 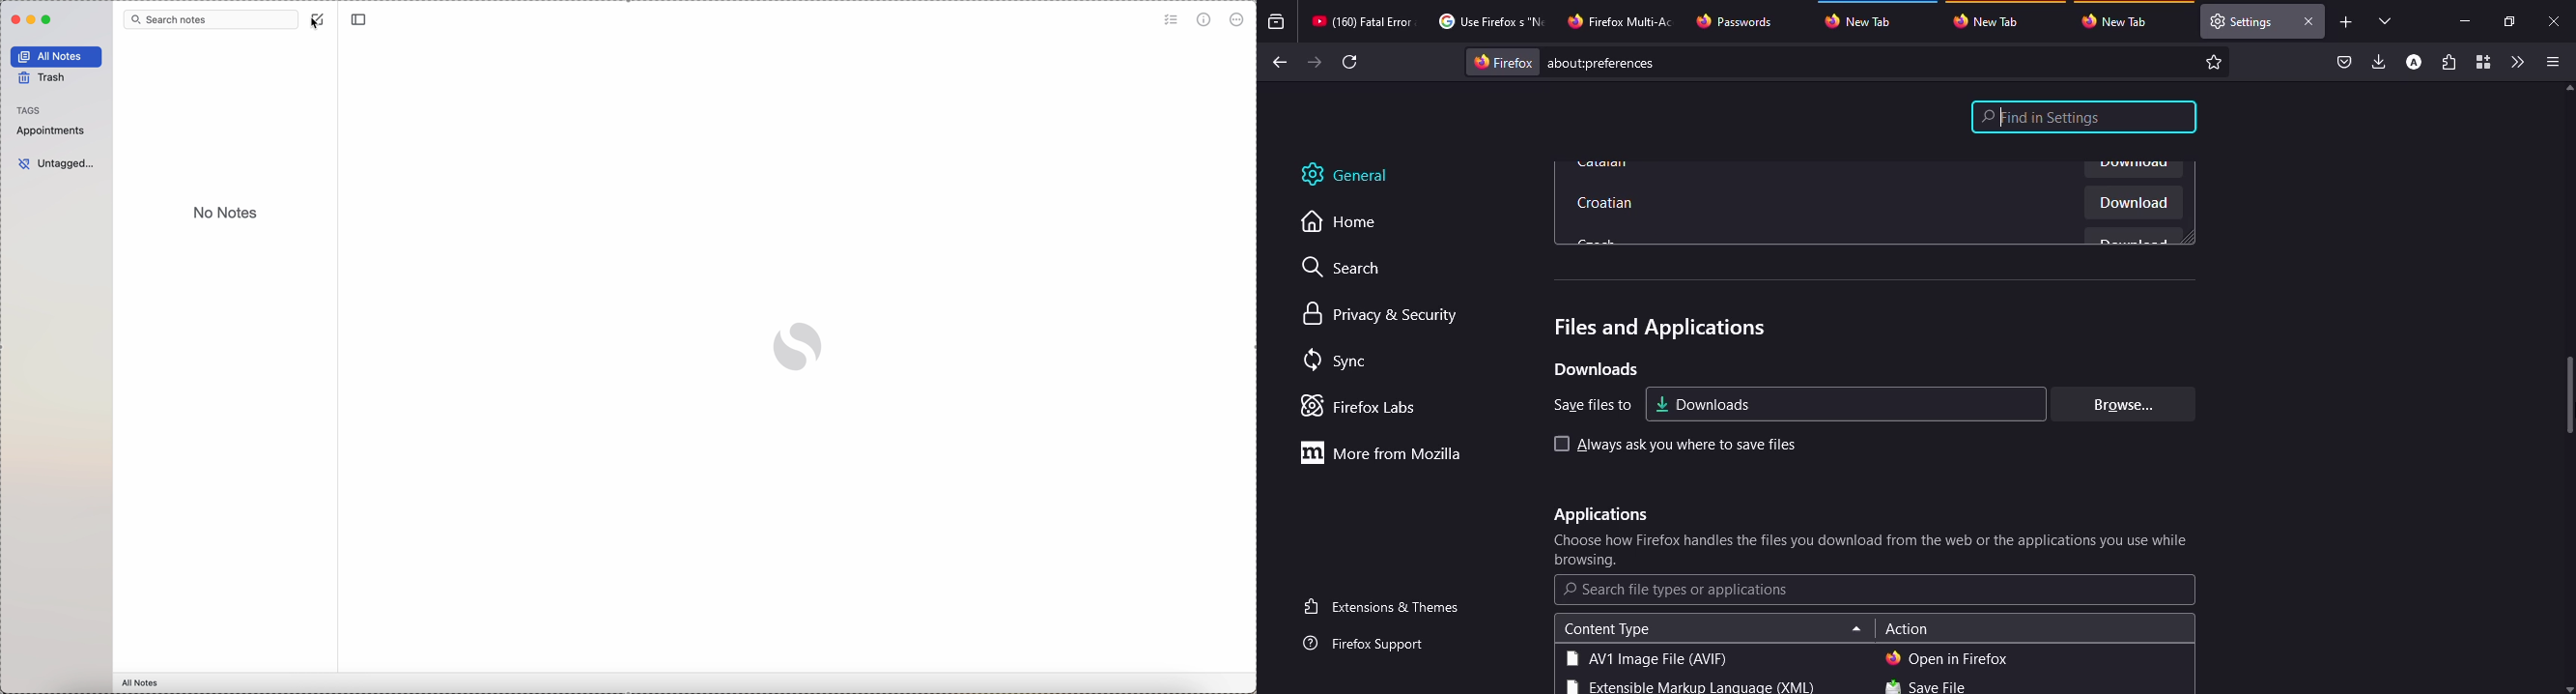 I want to click on more, so click(x=1387, y=452).